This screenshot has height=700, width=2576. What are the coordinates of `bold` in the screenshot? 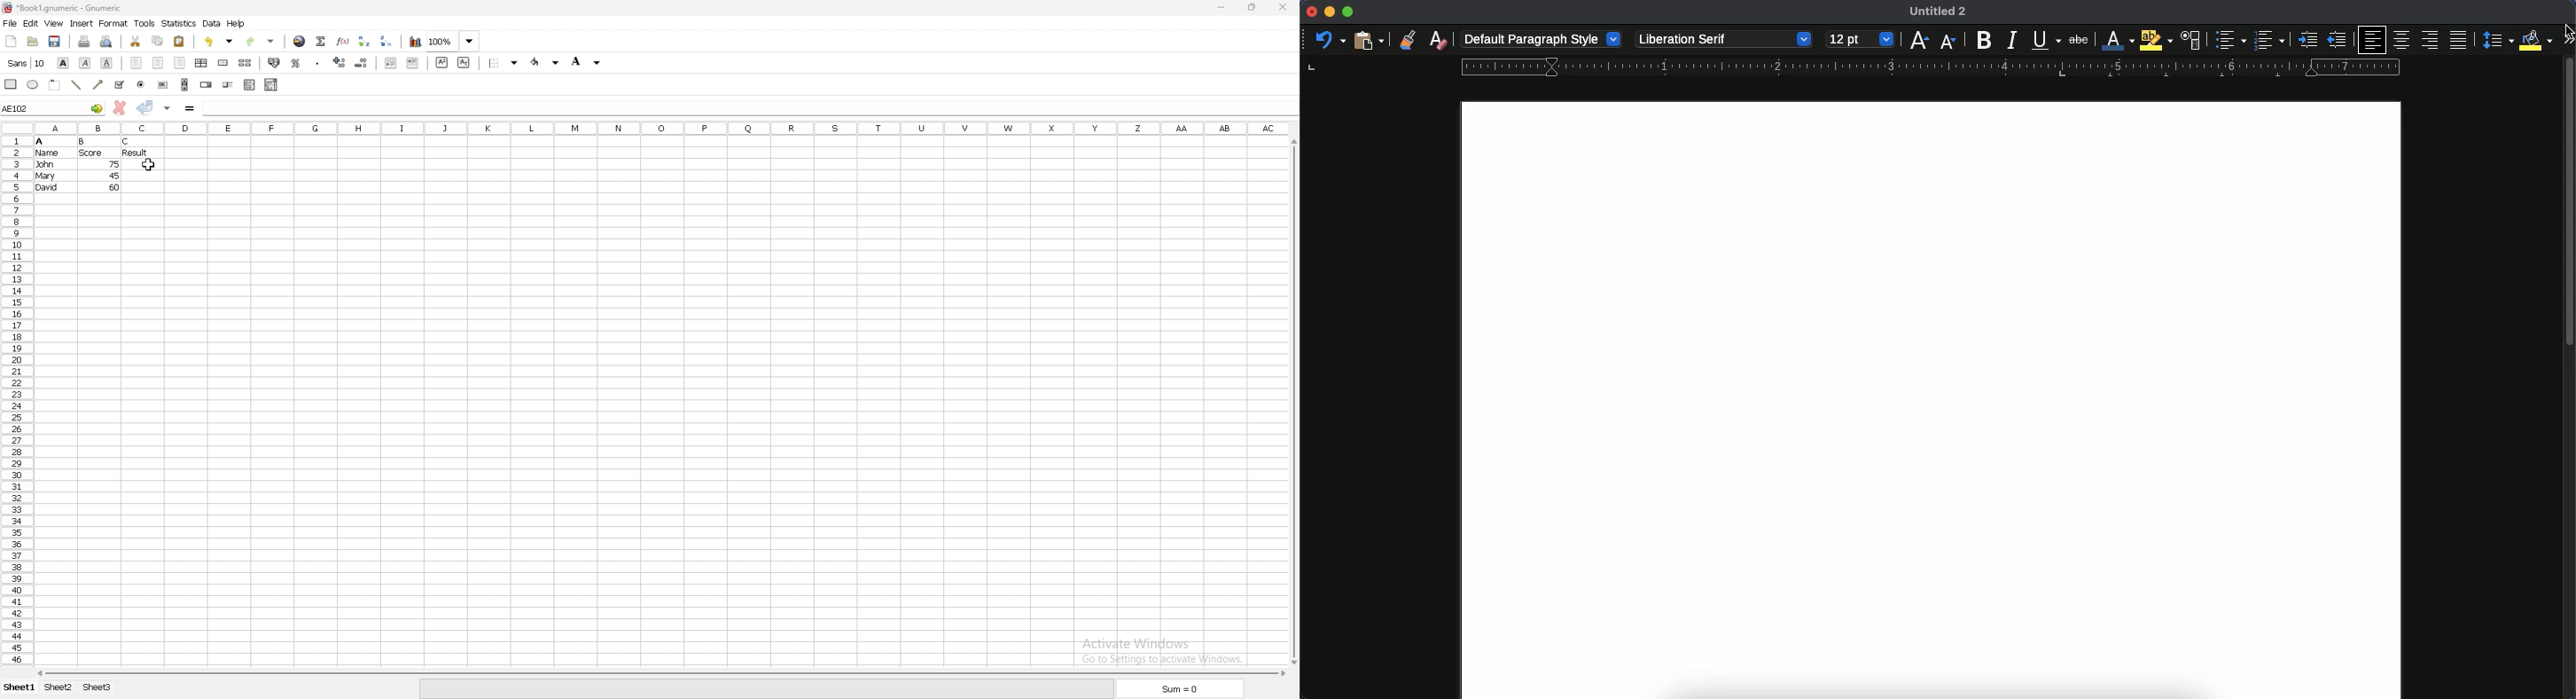 It's located at (64, 63).